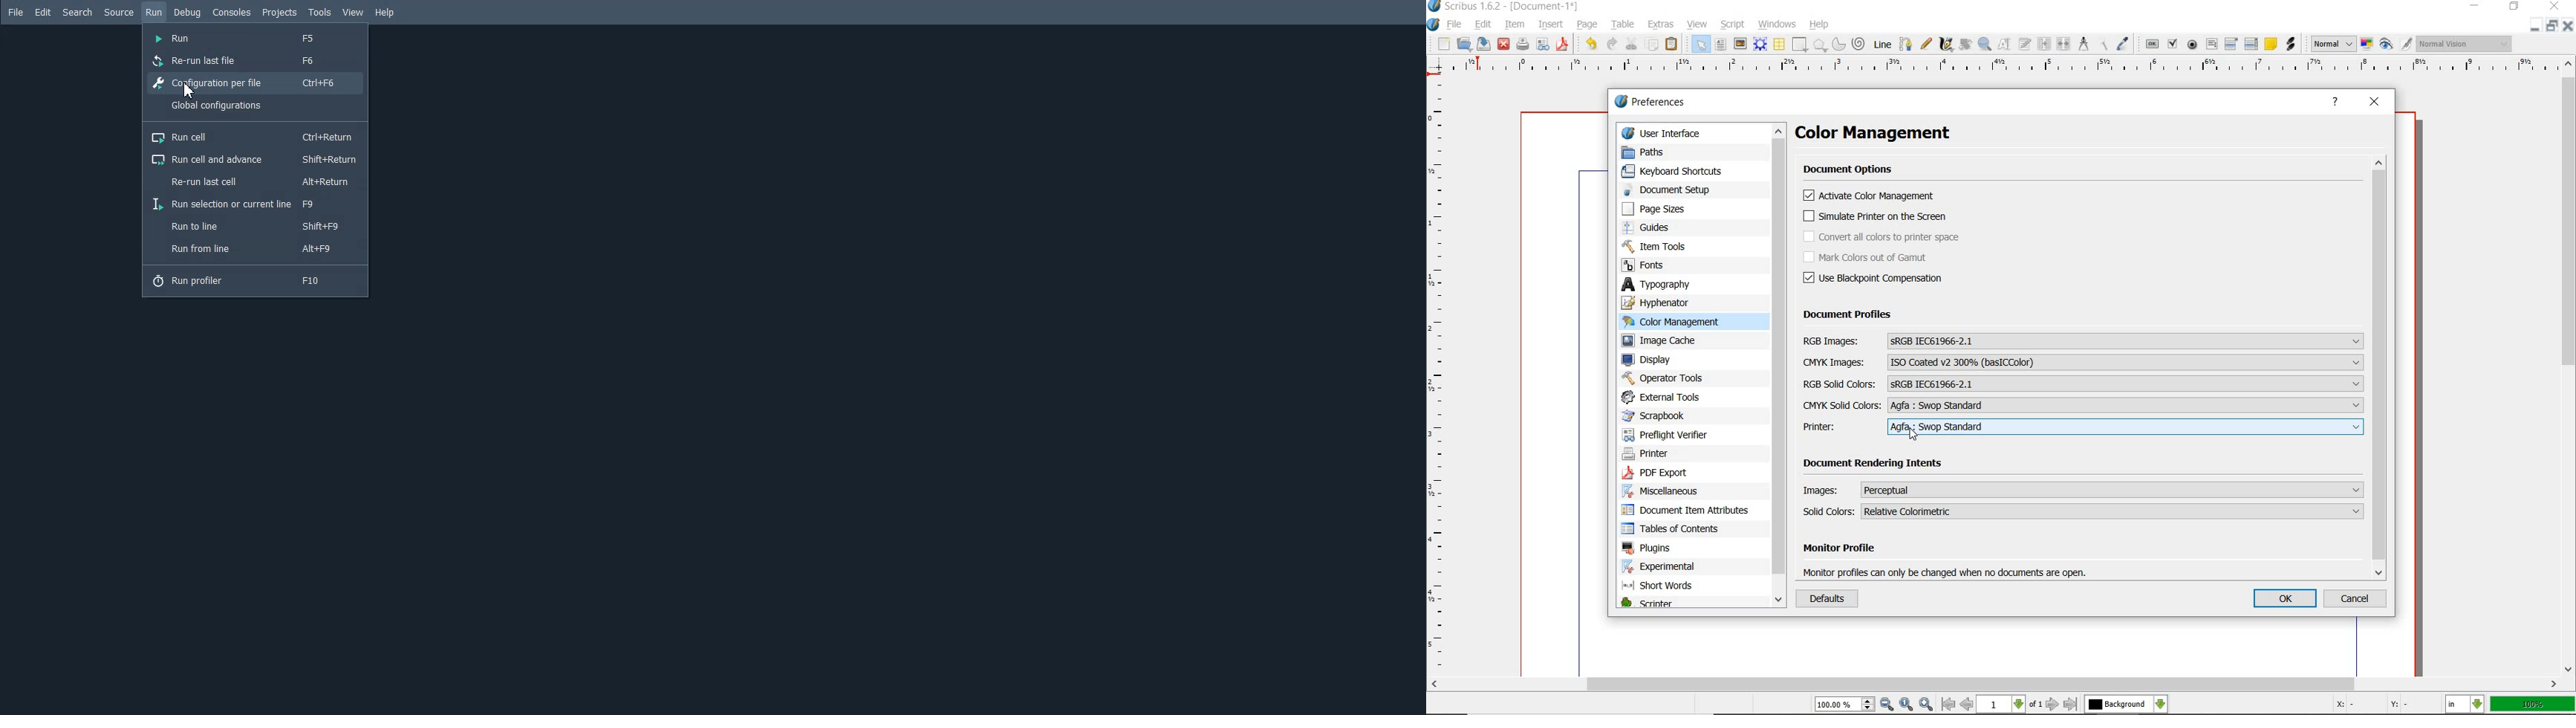  Describe the element at coordinates (1801, 45) in the screenshot. I see `shape` at that location.